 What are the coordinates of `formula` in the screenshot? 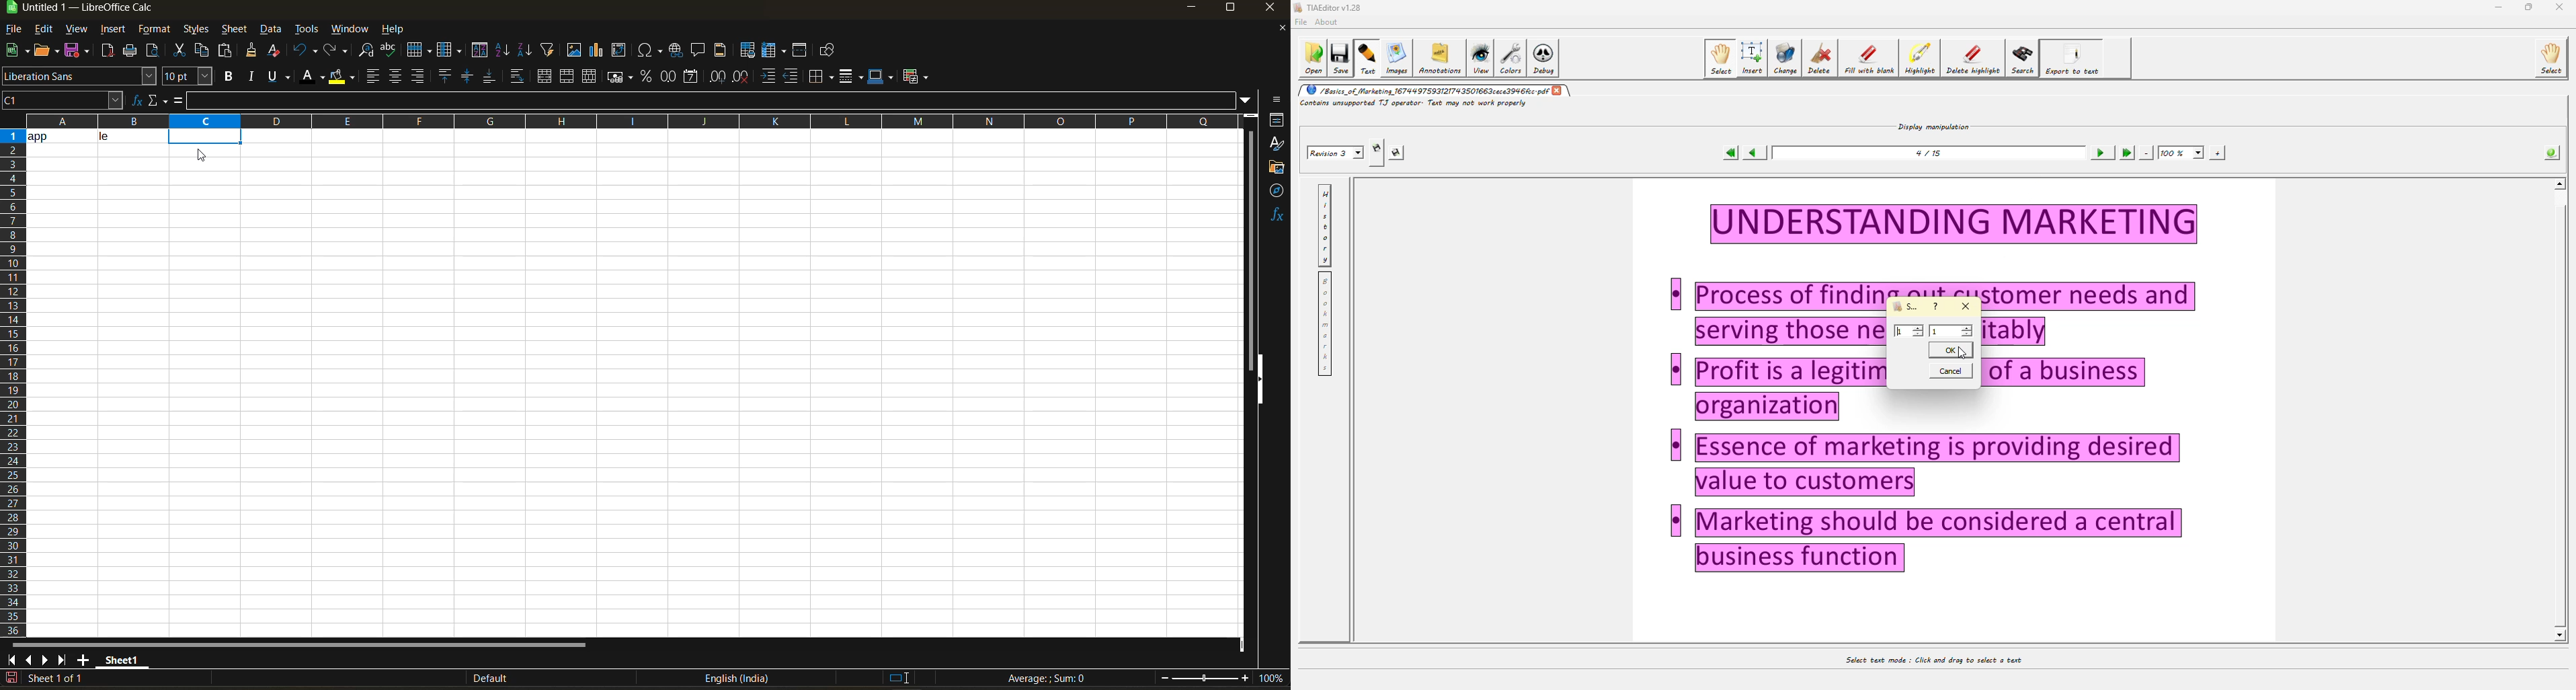 It's located at (177, 103).